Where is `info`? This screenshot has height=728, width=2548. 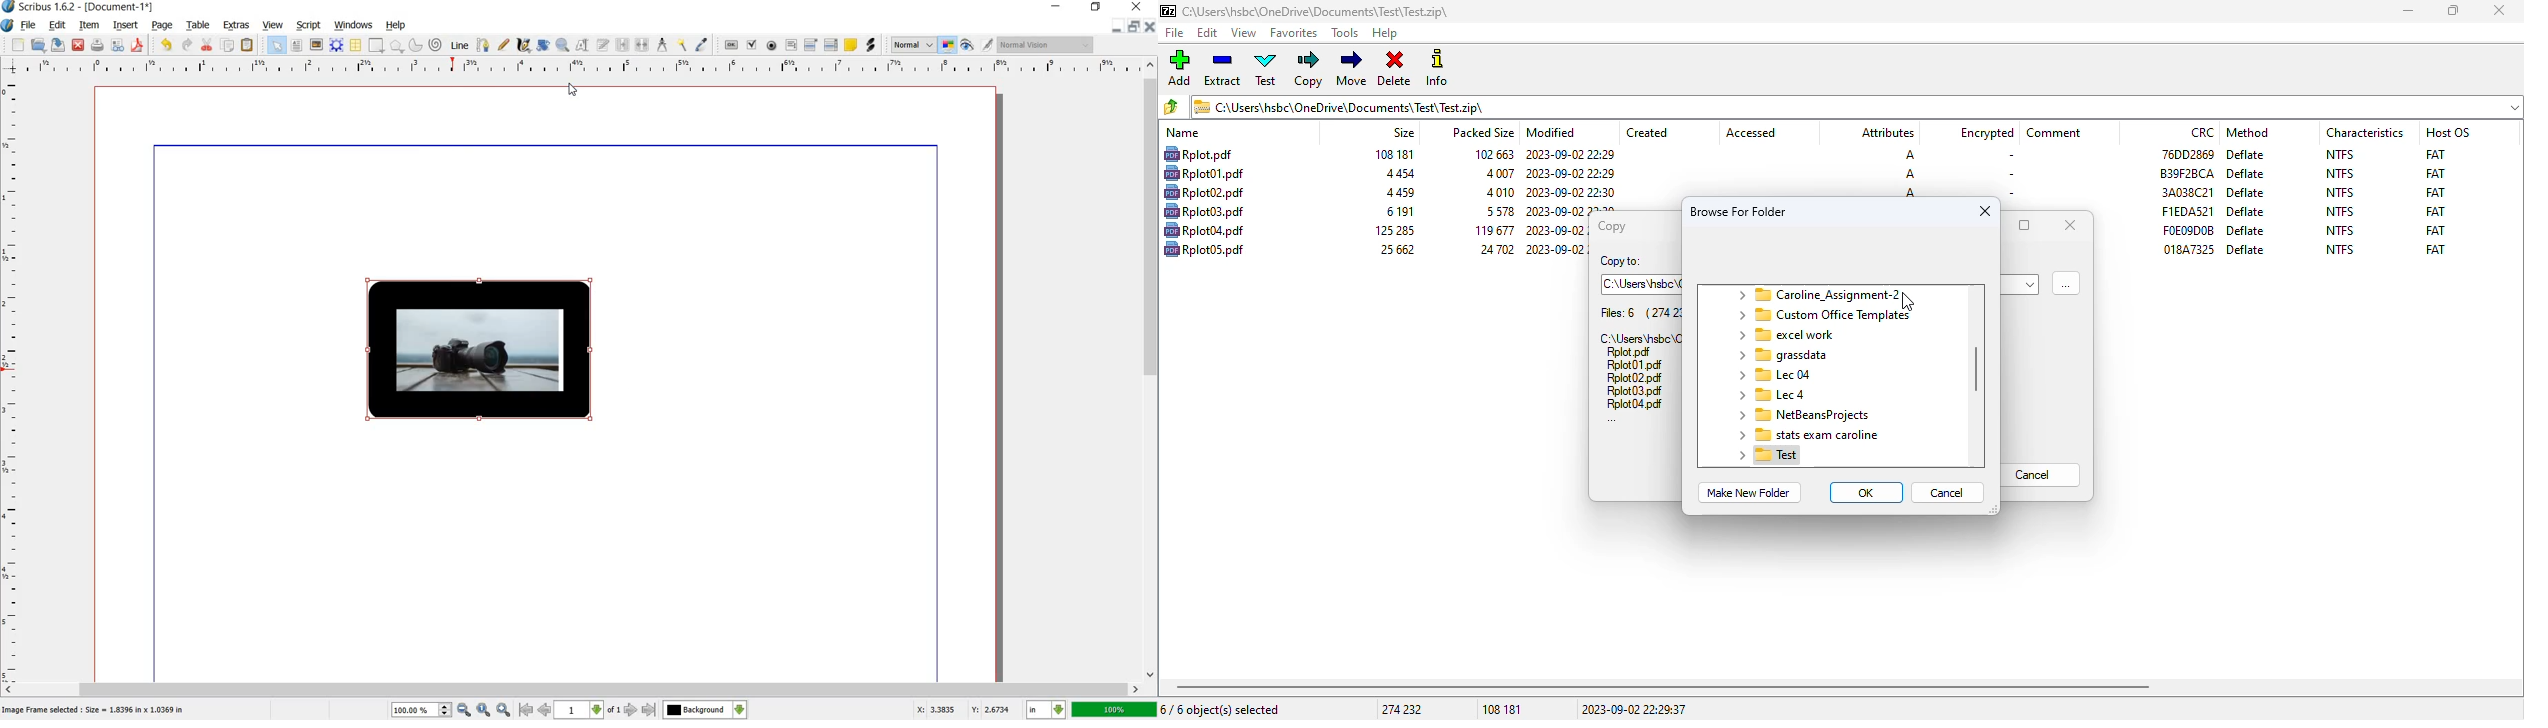
info is located at coordinates (1437, 67).